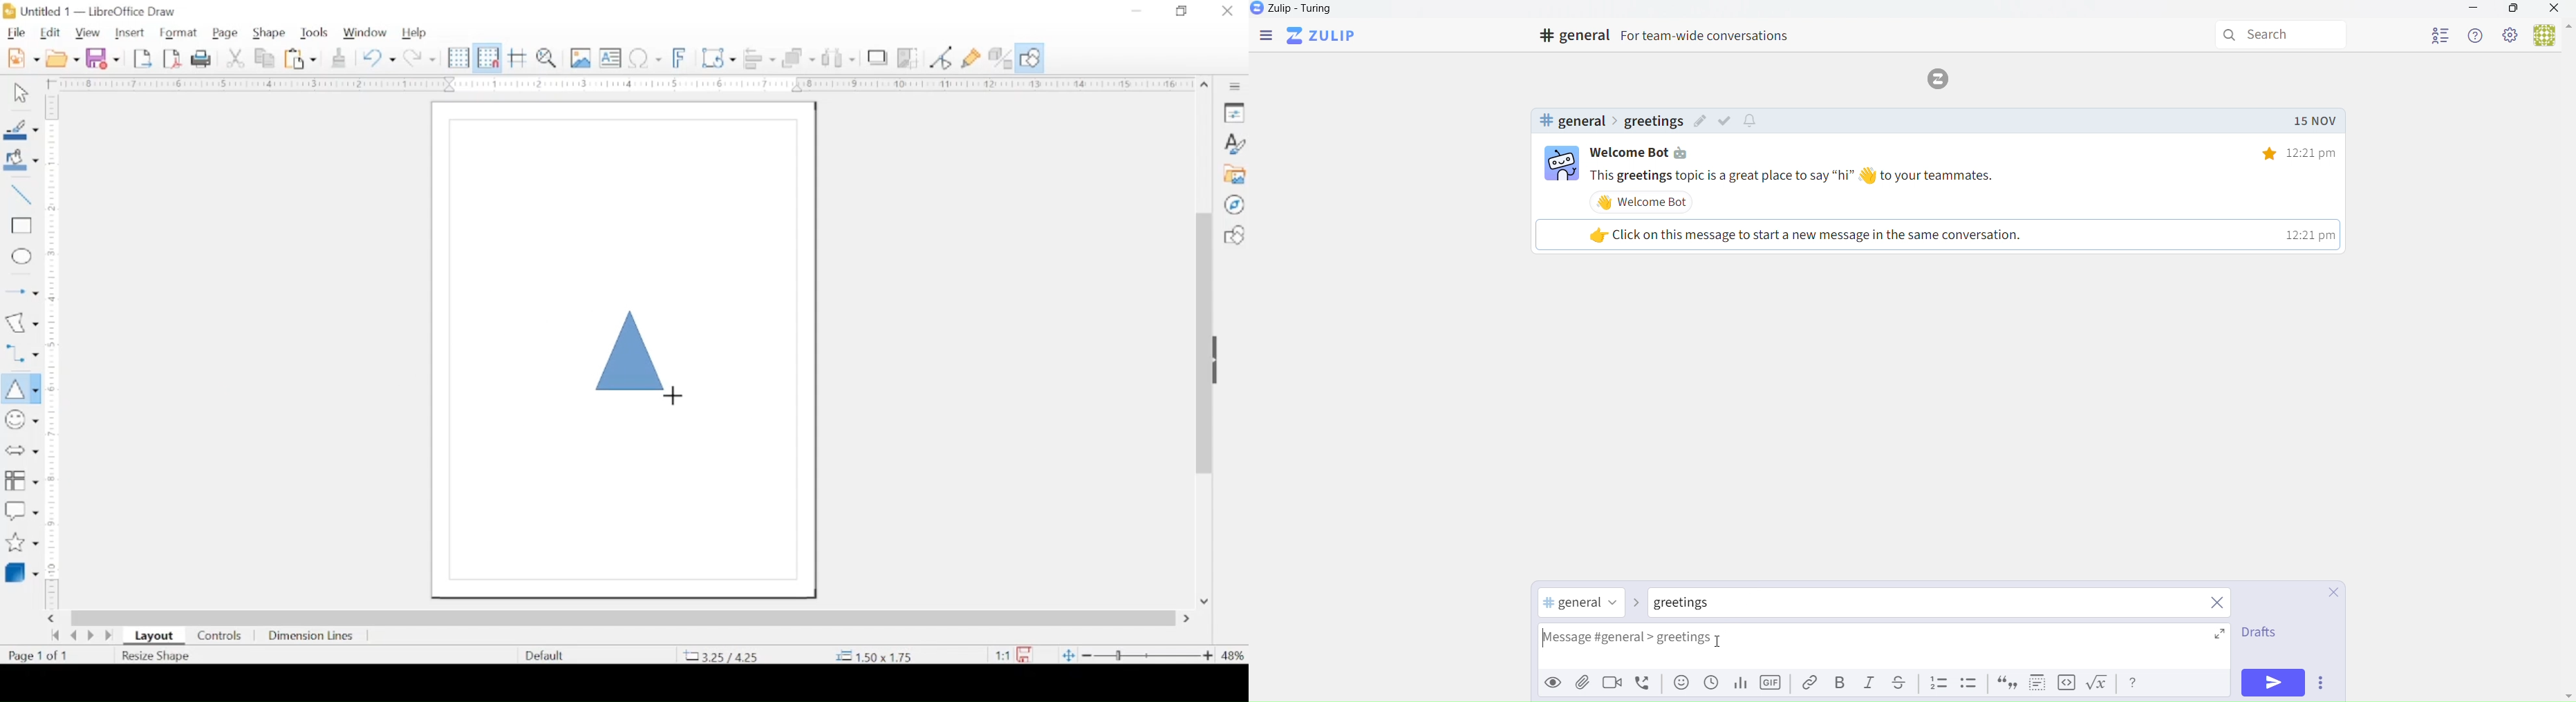  I want to click on shape, so click(268, 31).